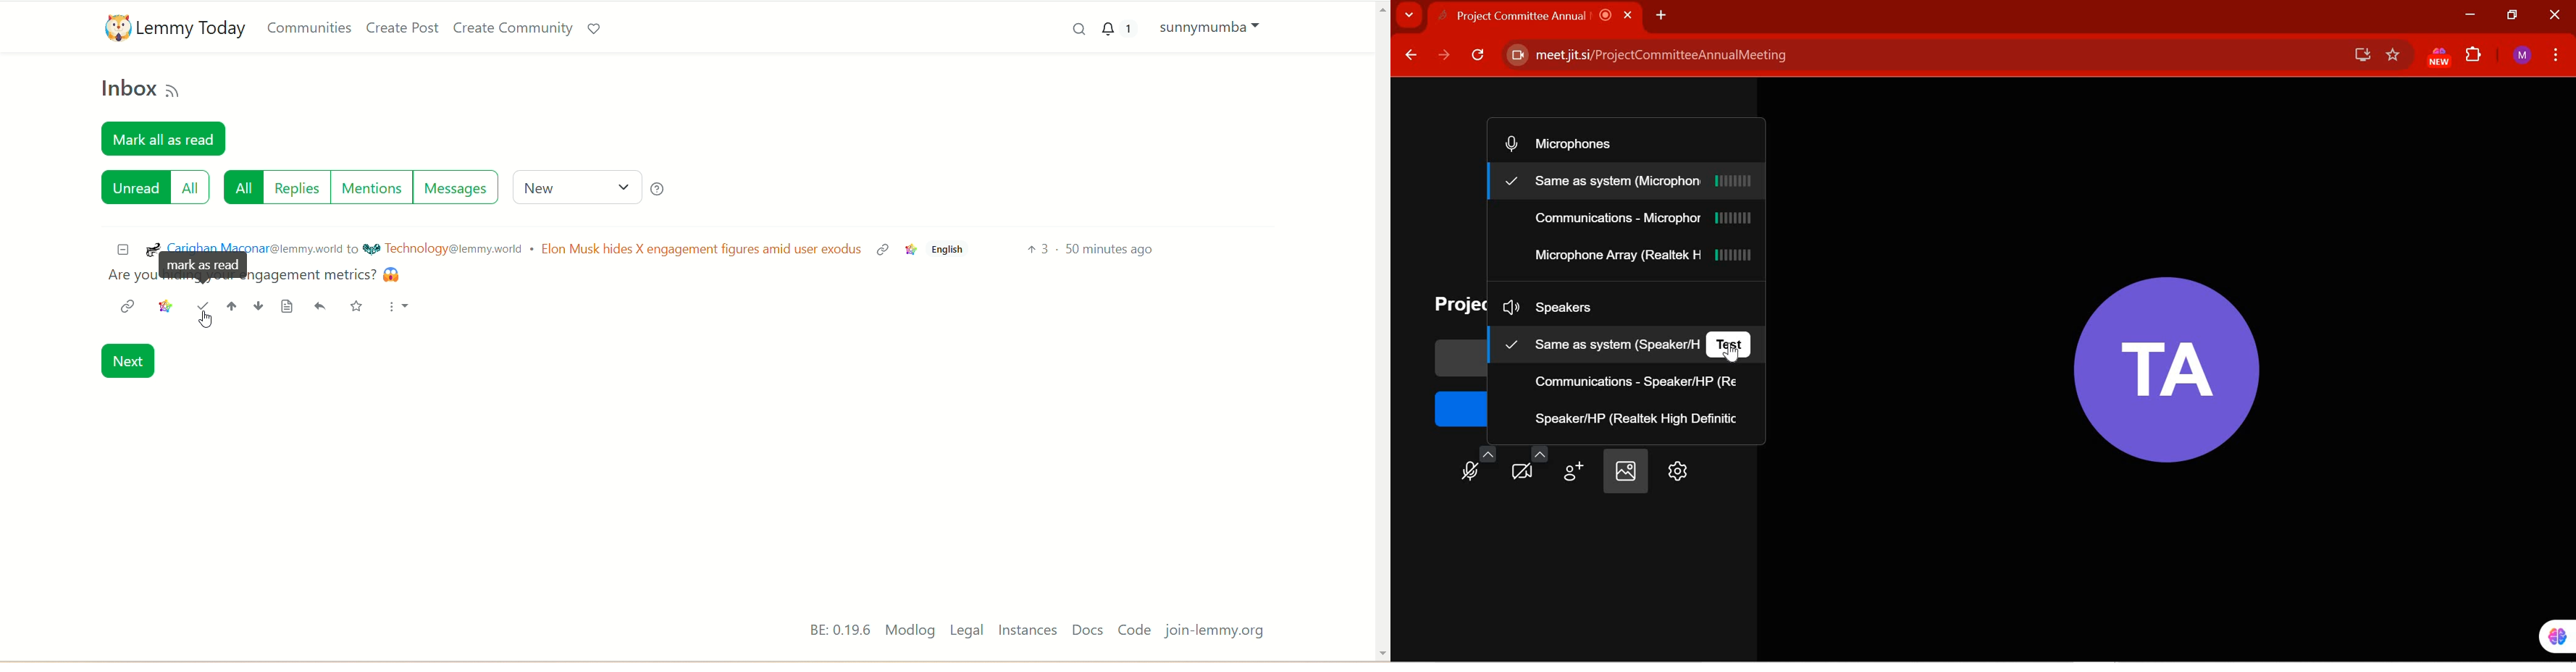  Describe the element at coordinates (288, 308) in the screenshot. I see `source` at that location.